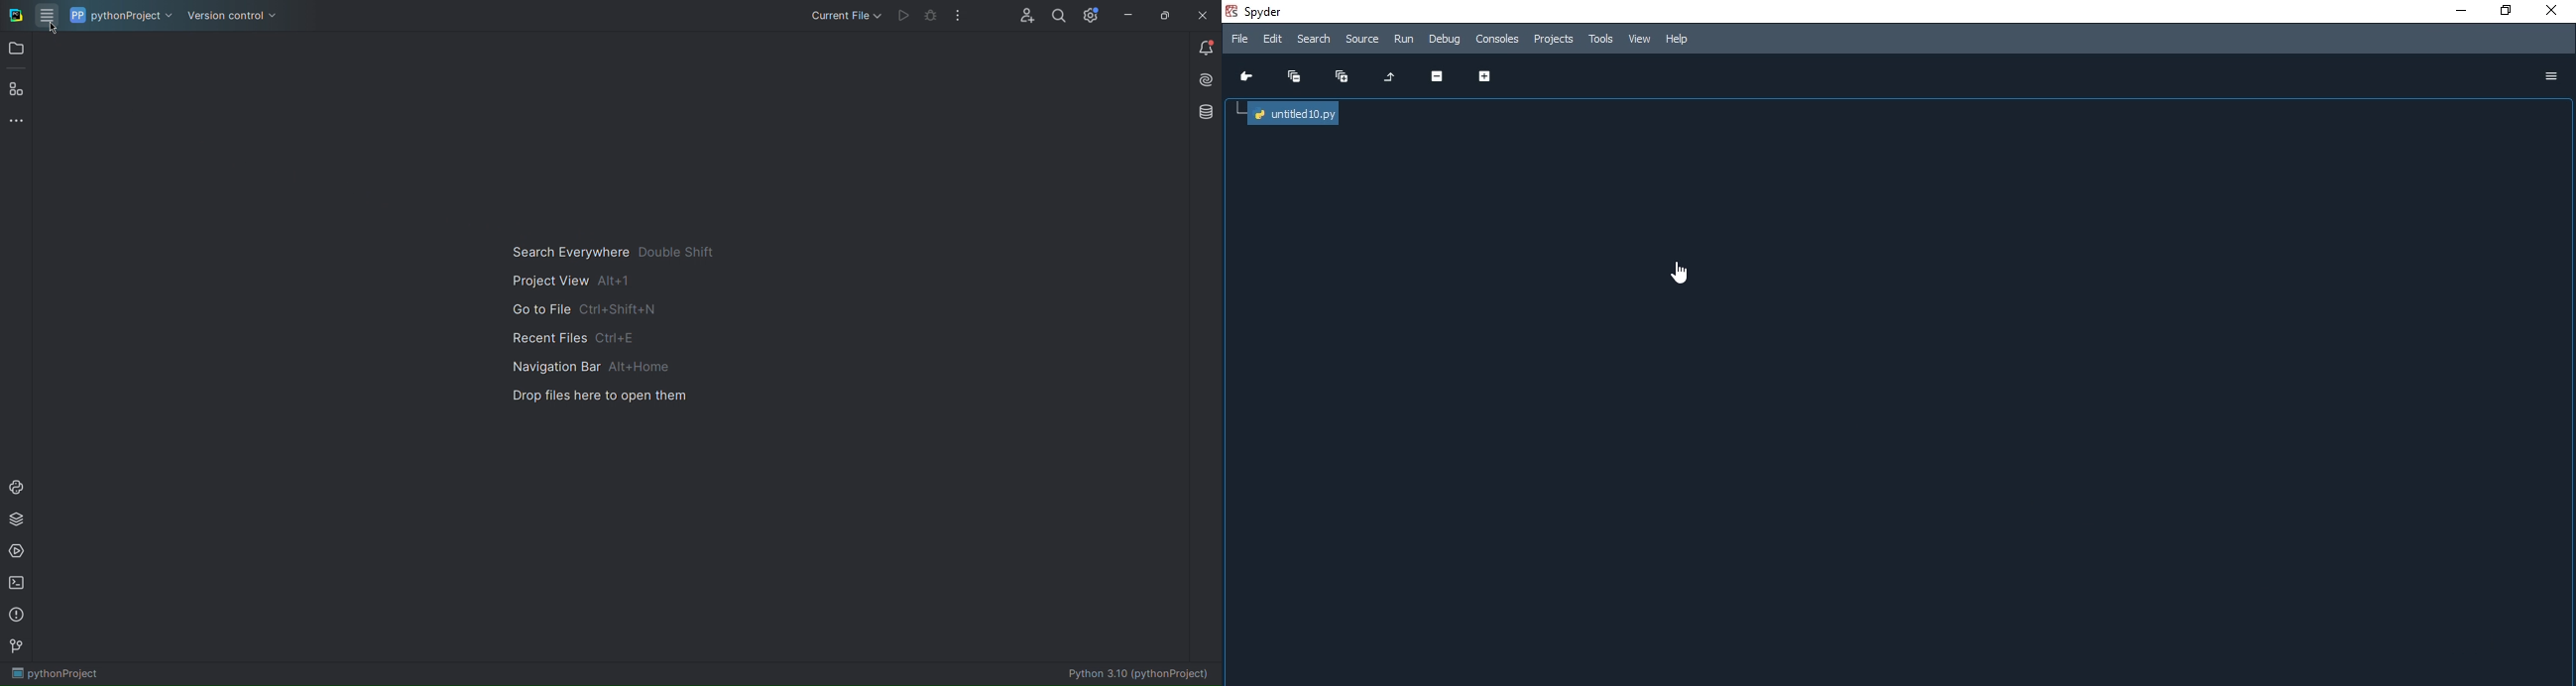  What do you see at coordinates (1685, 42) in the screenshot?
I see `Help` at bounding box center [1685, 42].